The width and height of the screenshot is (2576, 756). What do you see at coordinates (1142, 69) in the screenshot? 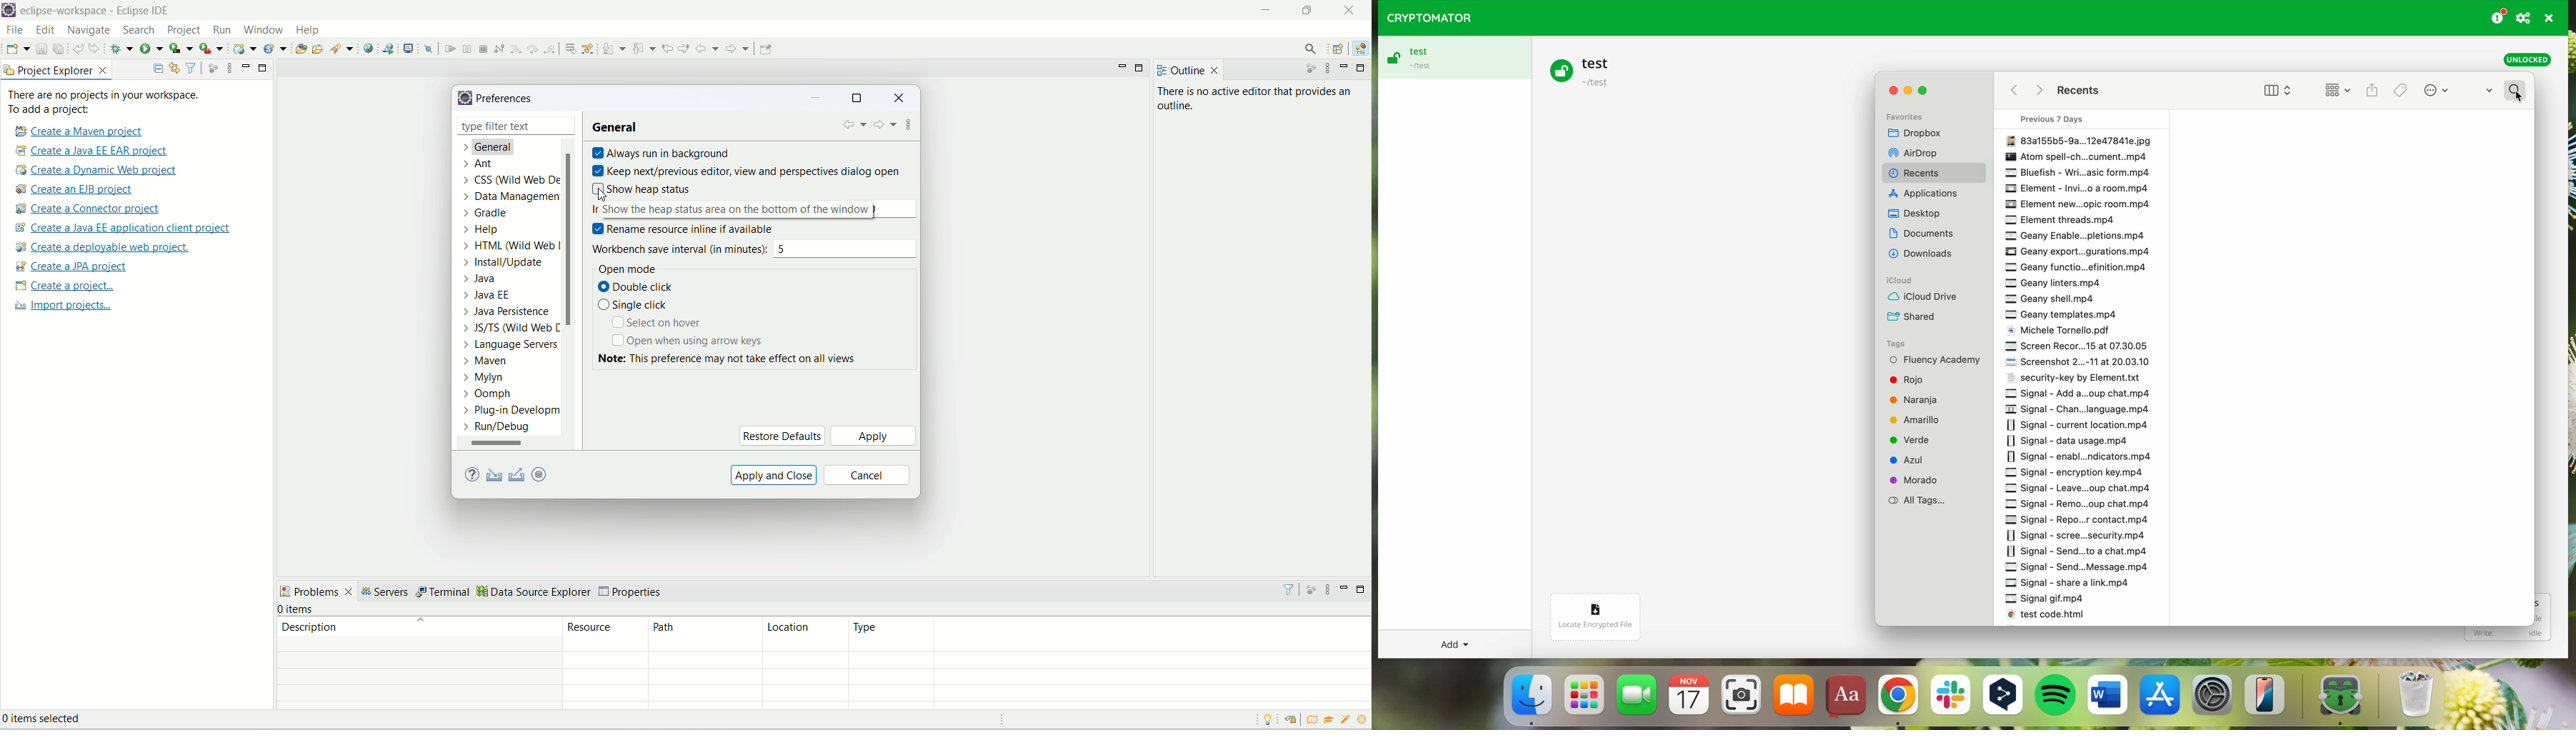
I see `maximize` at bounding box center [1142, 69].